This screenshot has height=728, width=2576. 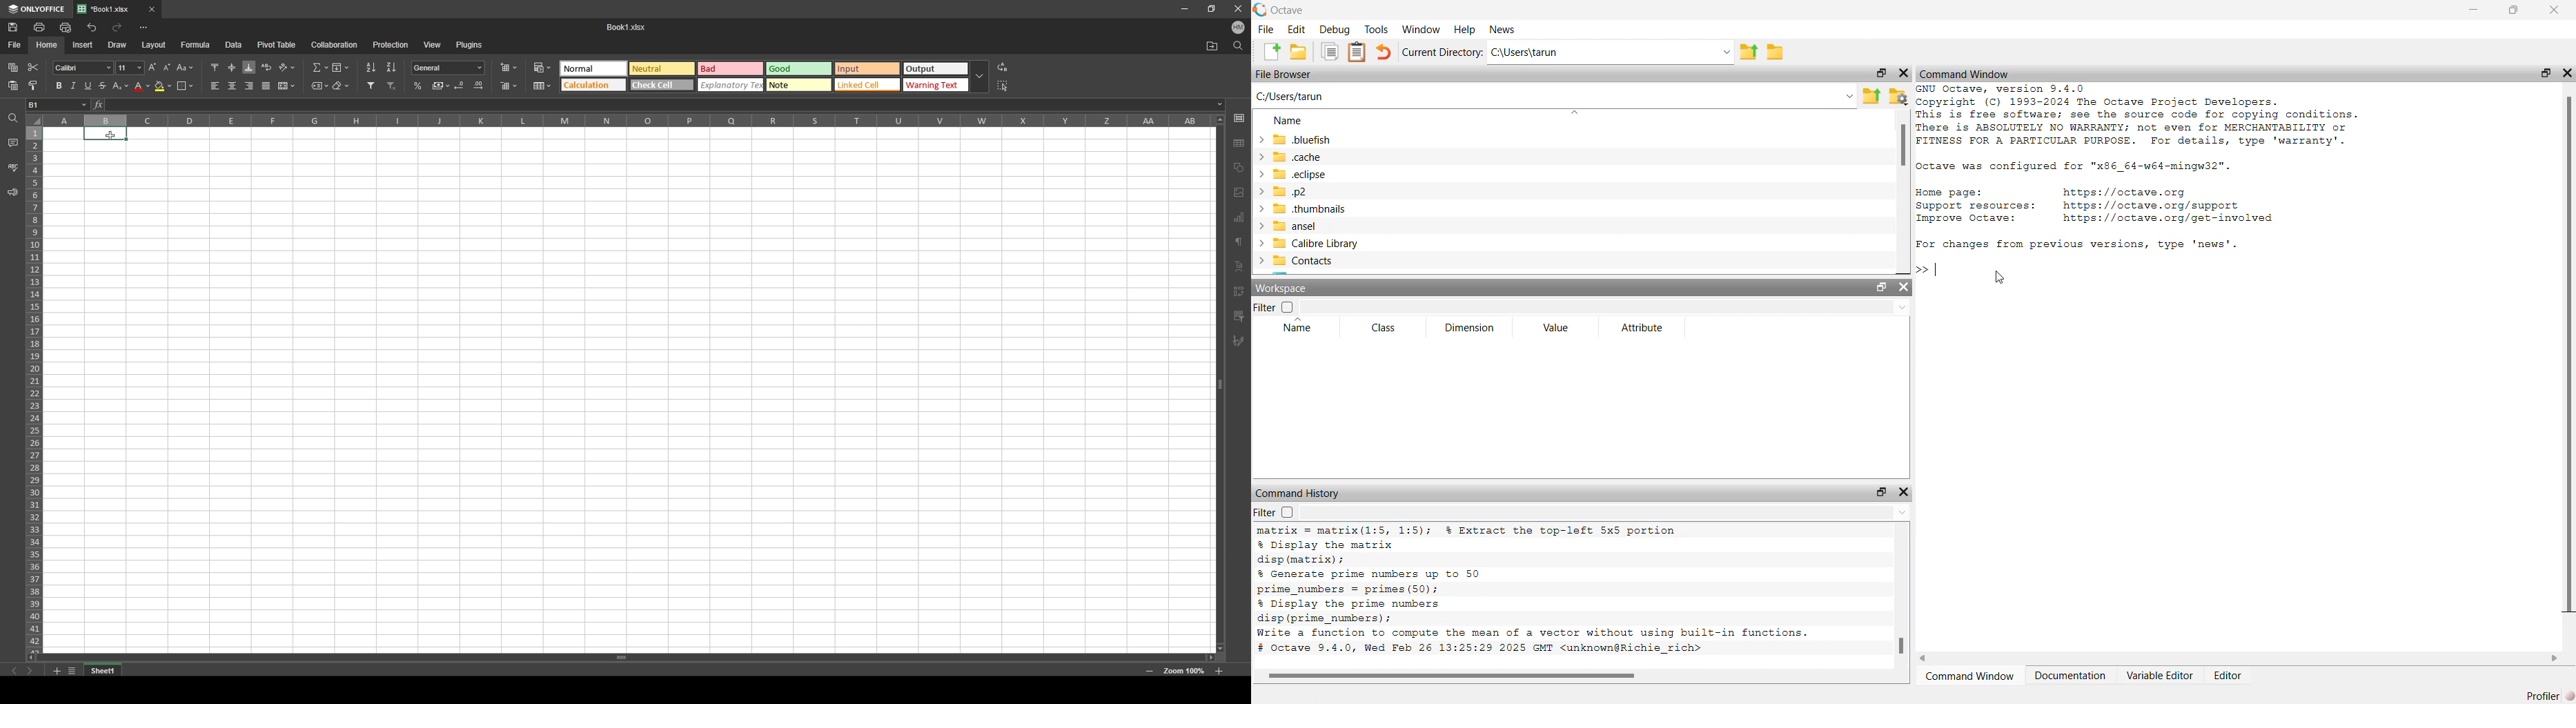 I want to click on decrease decimal, so click(x=461, y=85).